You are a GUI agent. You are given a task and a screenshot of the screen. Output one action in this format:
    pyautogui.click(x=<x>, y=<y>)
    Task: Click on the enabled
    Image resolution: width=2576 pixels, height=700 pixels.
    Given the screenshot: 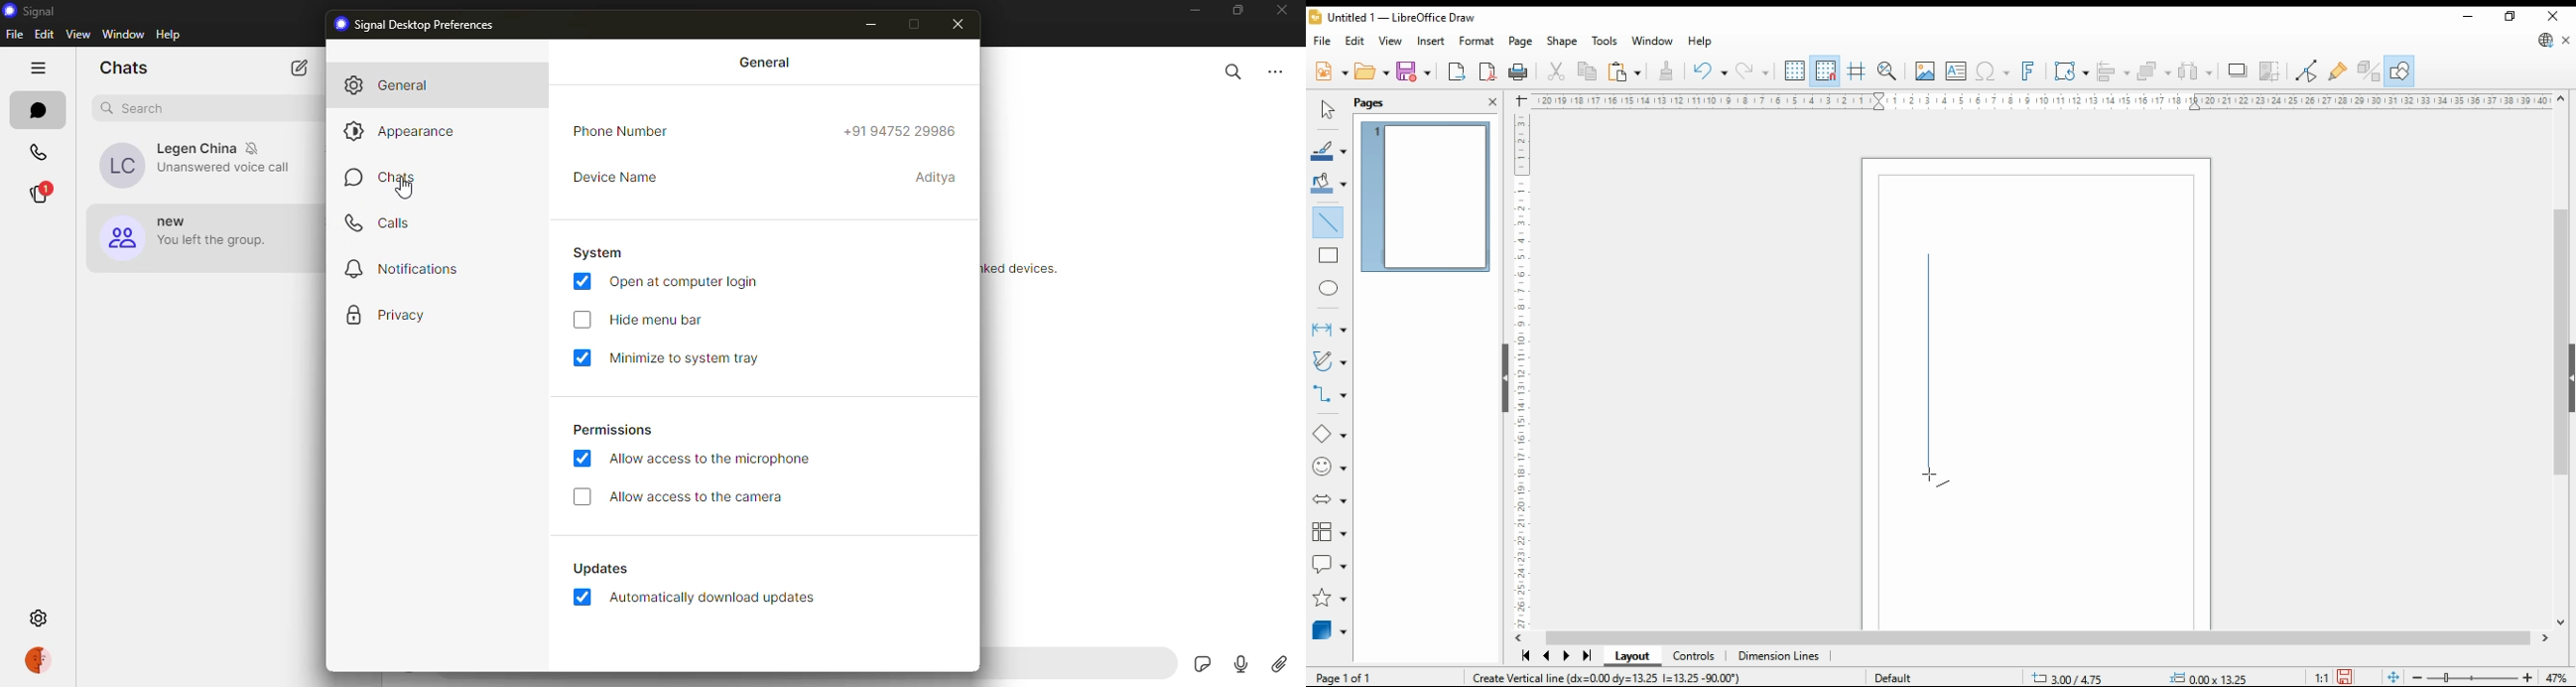 What is the action you would take?
    pyautogui.click(x=582, y=458)
    